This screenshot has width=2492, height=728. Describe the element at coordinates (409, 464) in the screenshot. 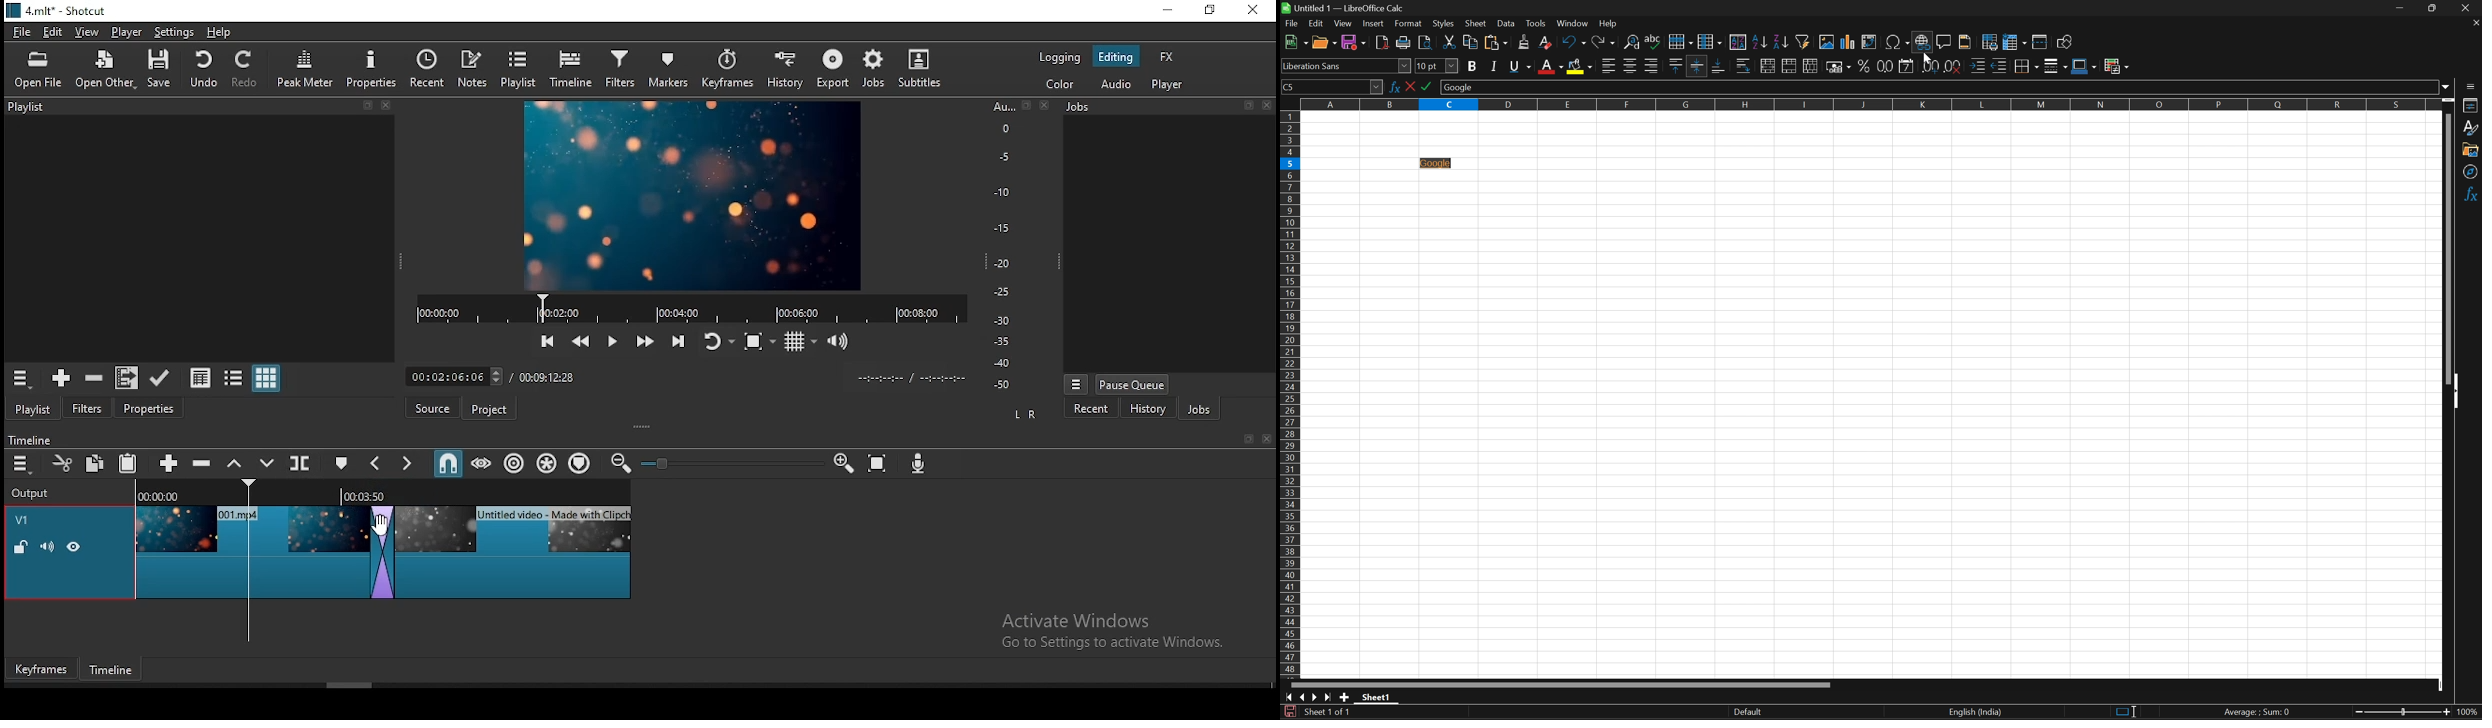

I see `next marker` at that location.